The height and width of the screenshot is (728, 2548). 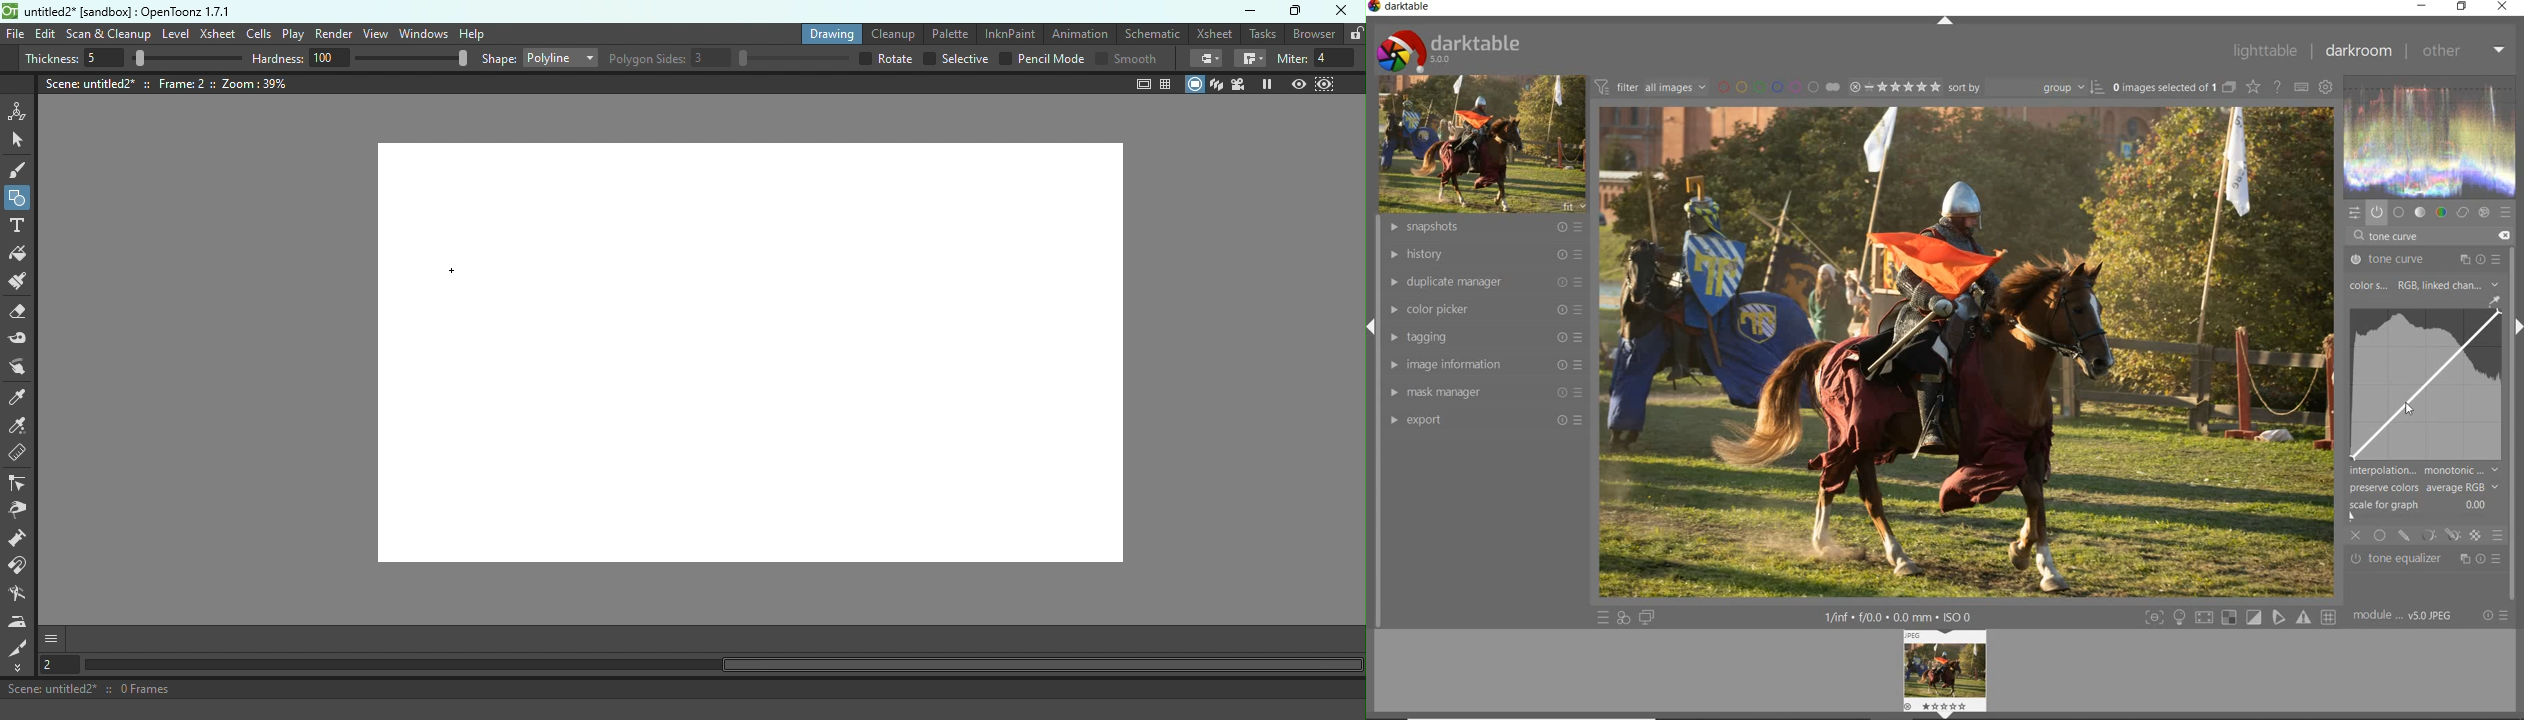 What do you see at coordinates (2423, 286) in the screenshot?
I see `color space` at bounding box center [2423, 286].